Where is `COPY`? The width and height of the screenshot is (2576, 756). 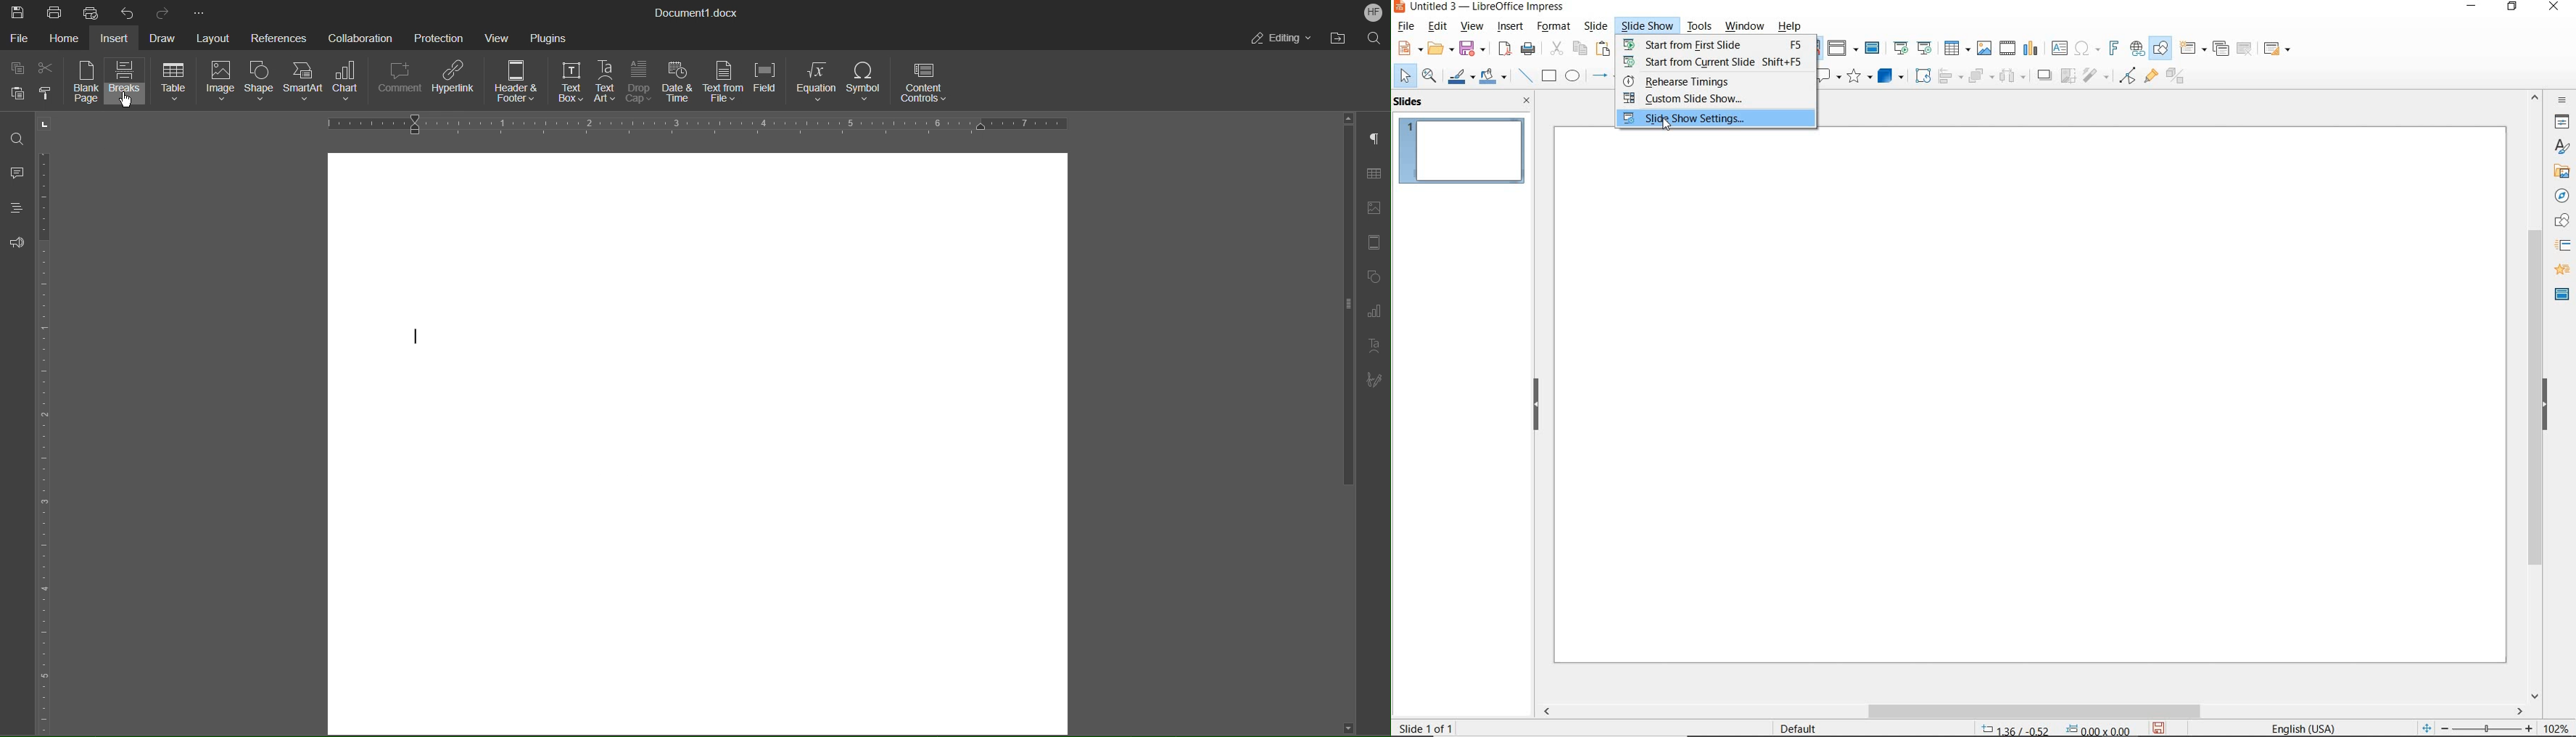 COPY is located at coordinates (1579, 49).